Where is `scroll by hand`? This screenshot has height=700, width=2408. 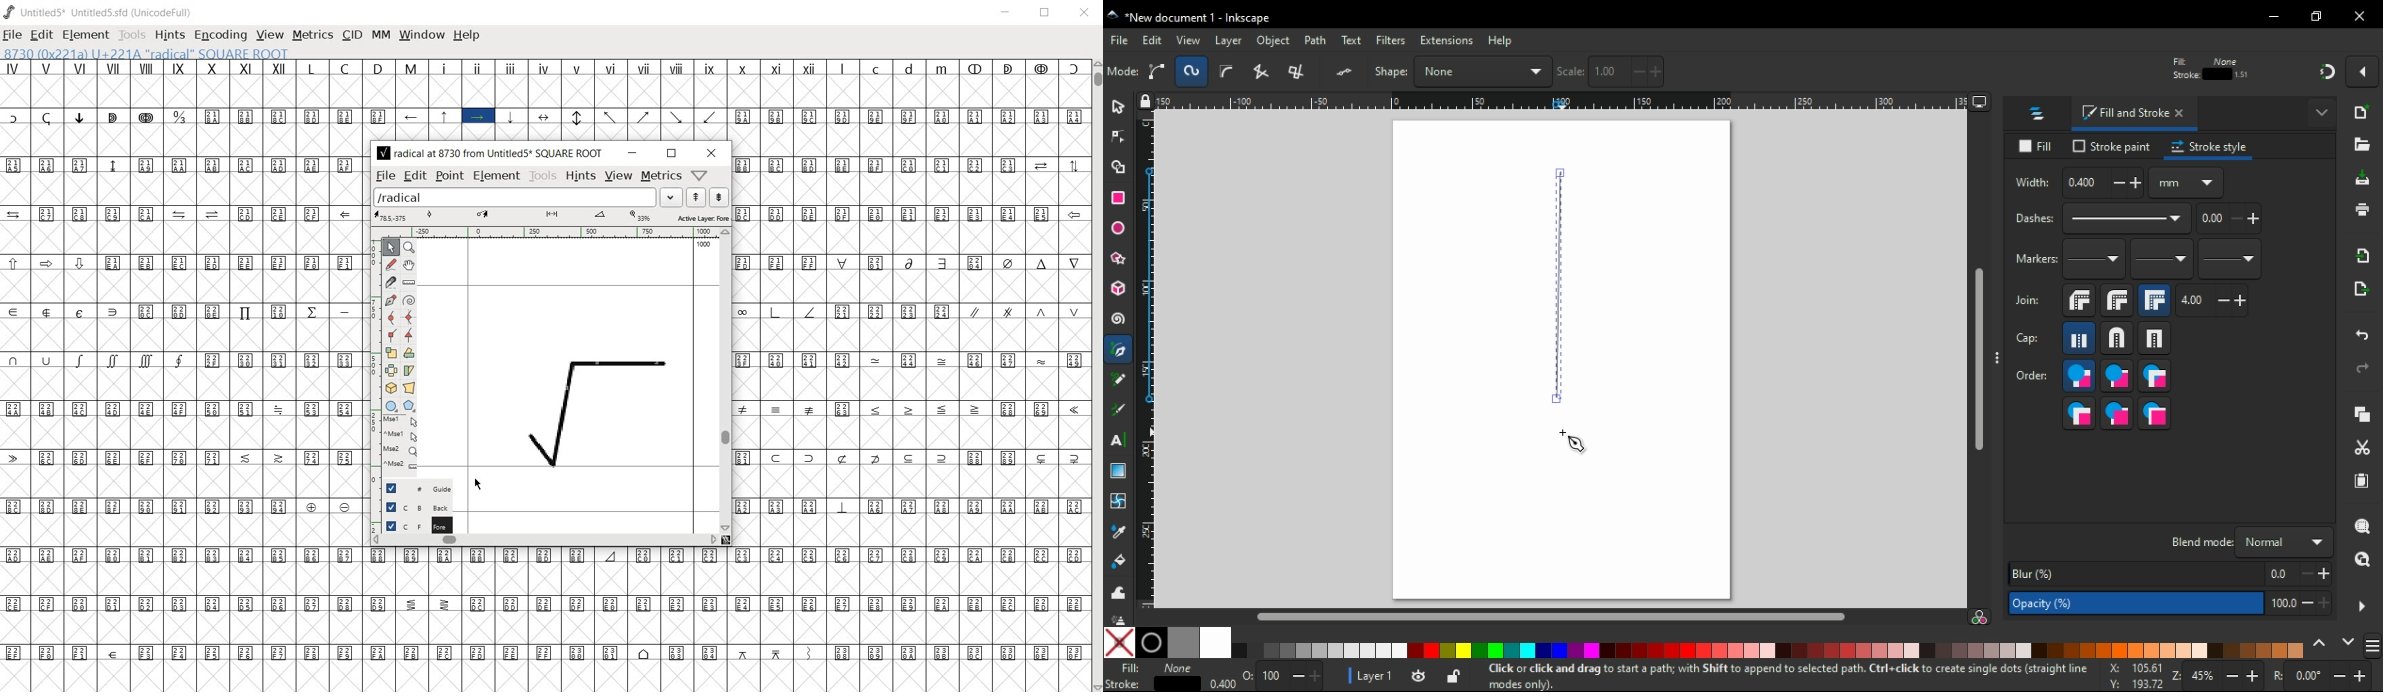
scroll by hand is located at coordinates (409, 263).